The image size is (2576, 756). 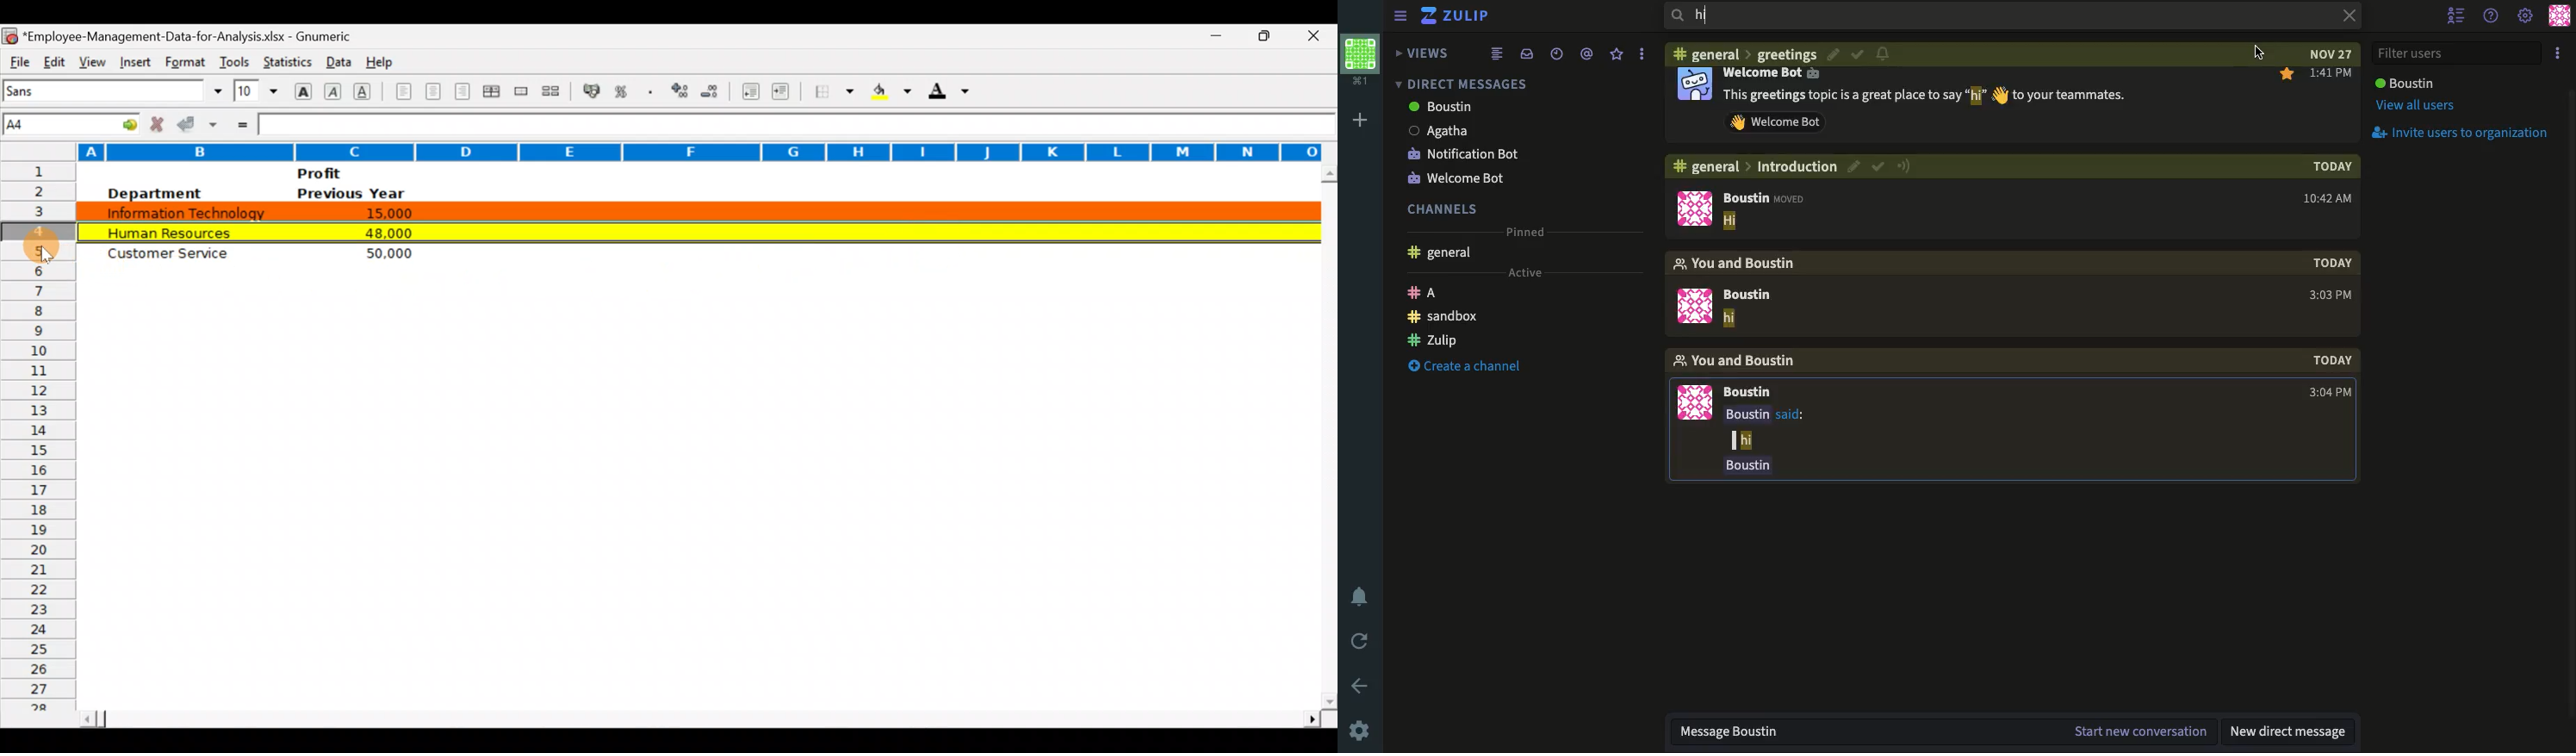 I want to click on Settings, so click(x=2526, y=15).